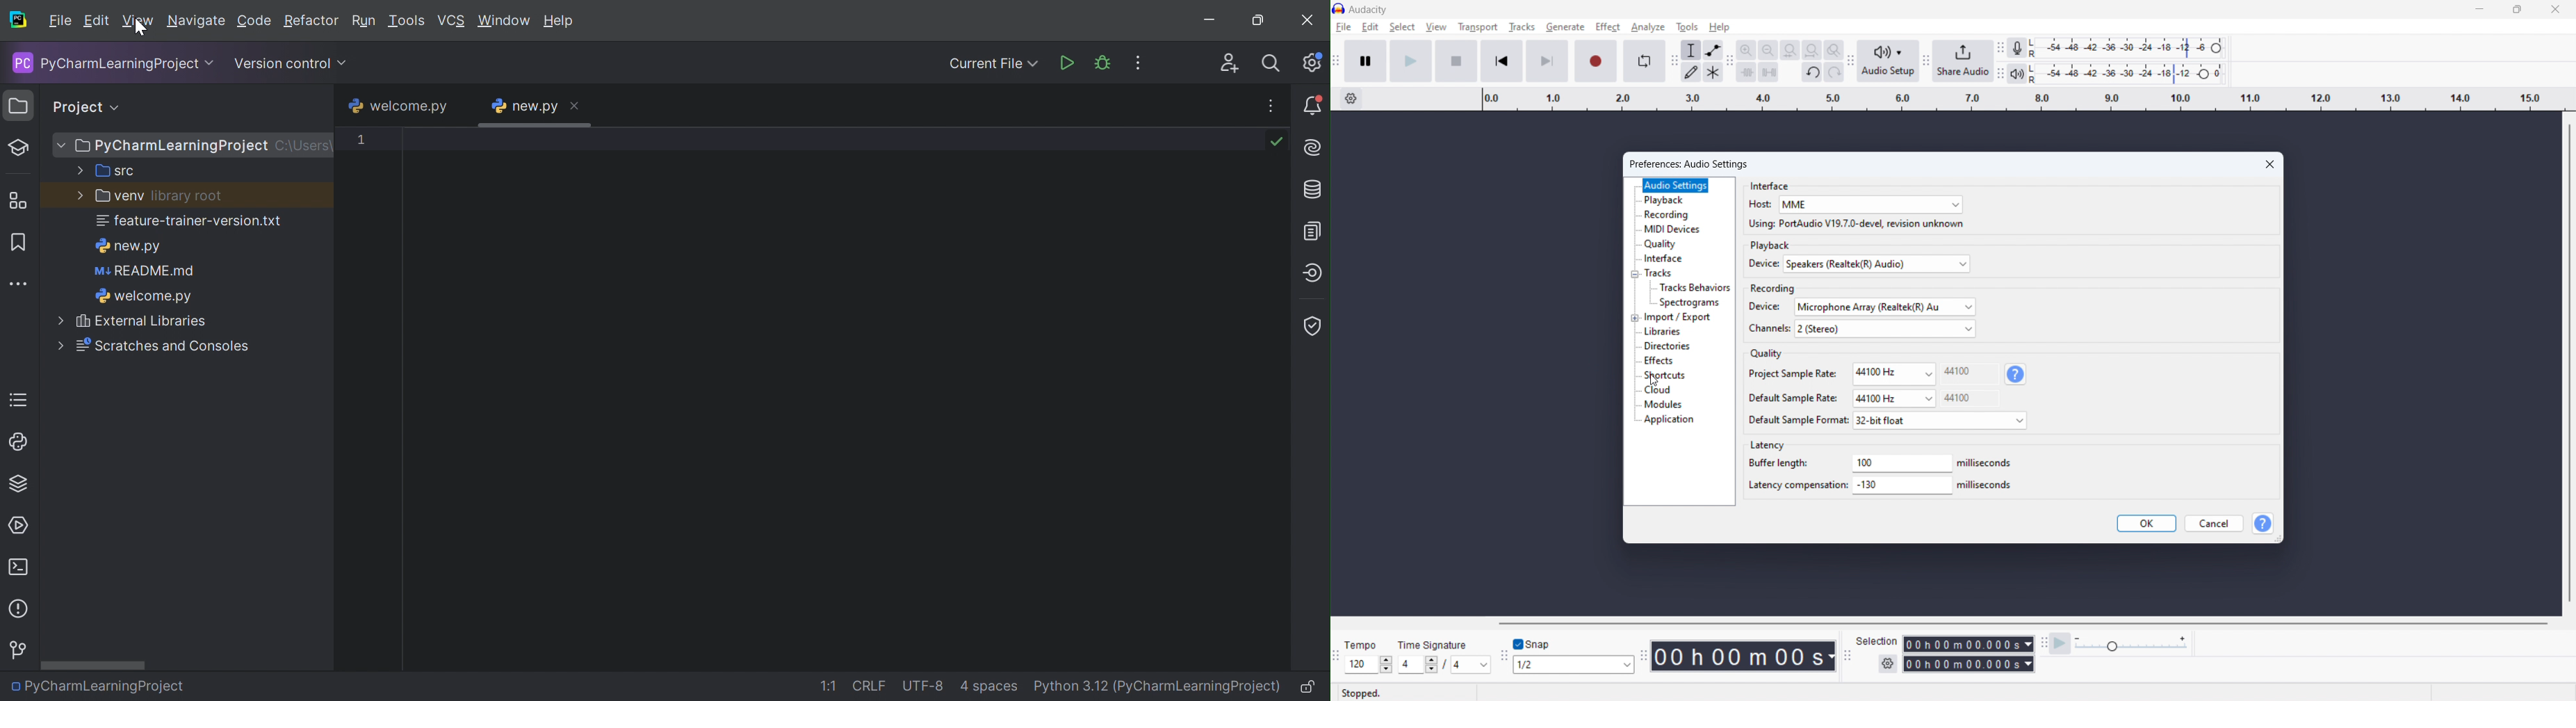 The image size is (2576, 728). What do you see at coordinates (15, 106) in the screenshot?
I see `Project icon` at bounding box center [15, 106].